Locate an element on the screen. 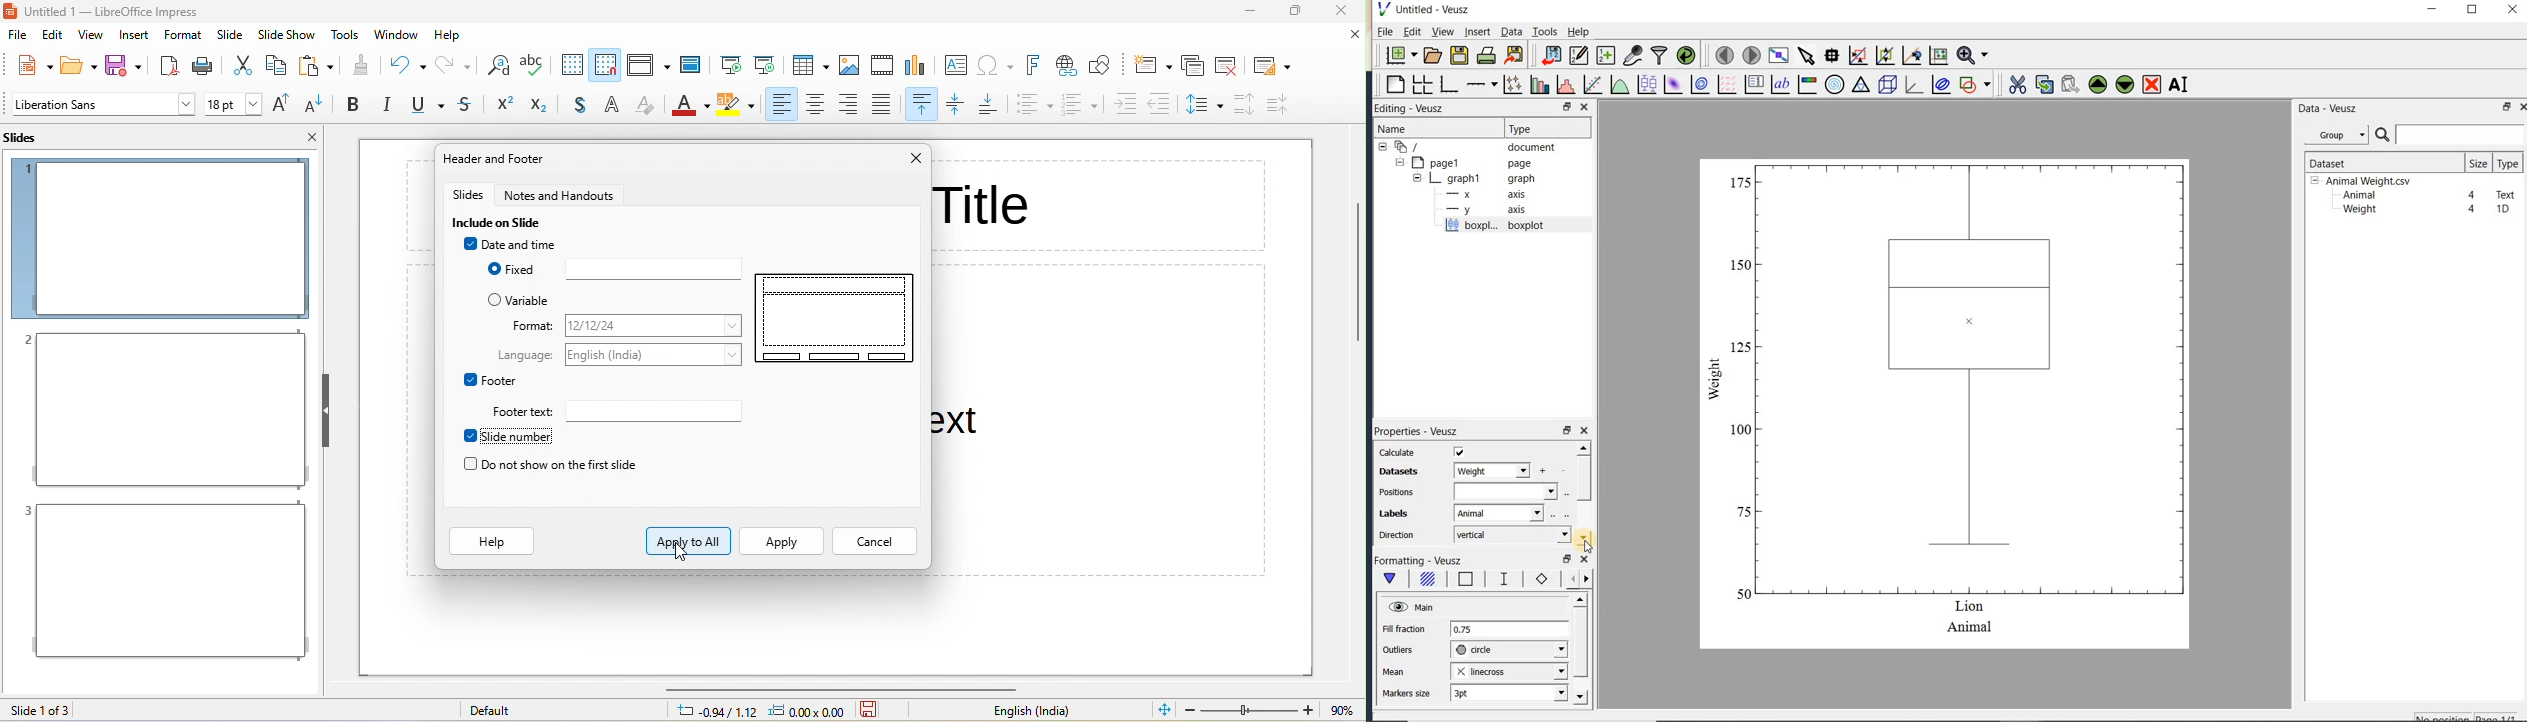 Image resolution: width=2548 pixels, height=728 pixels. close is located at coordinates (1585, 432).